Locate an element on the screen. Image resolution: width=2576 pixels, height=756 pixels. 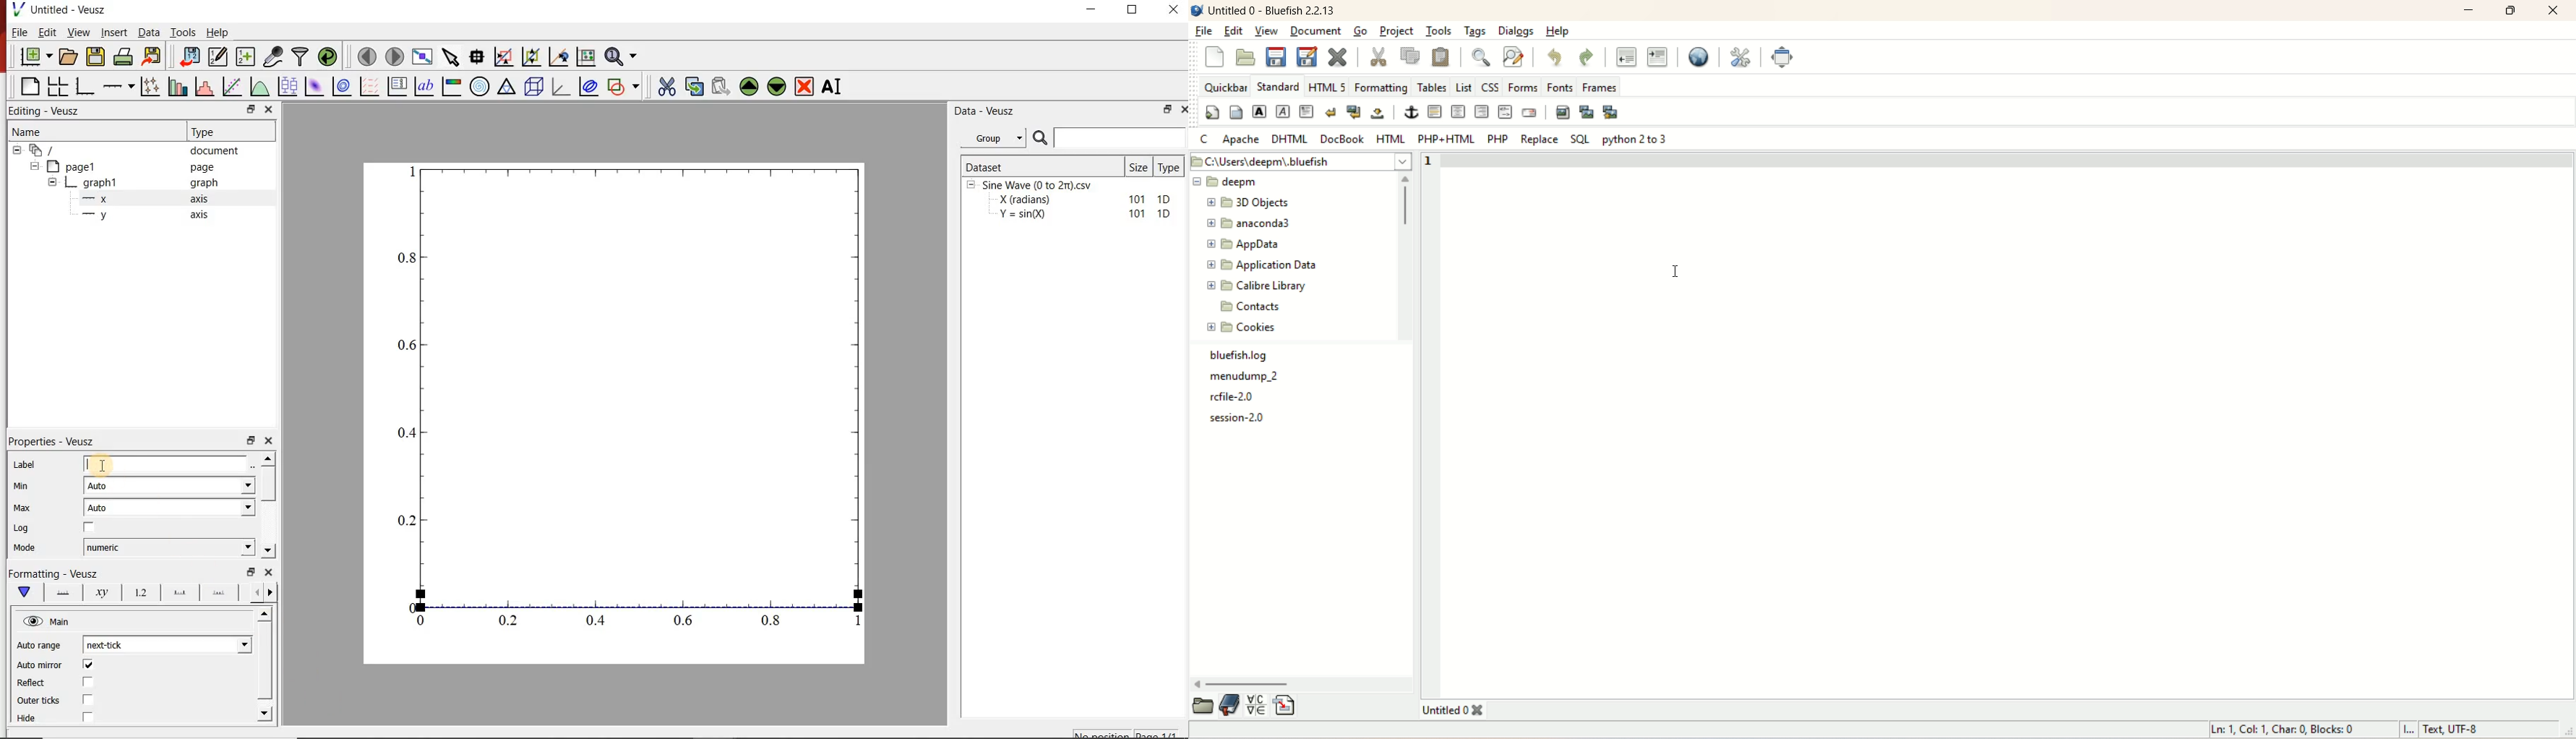
HTML is located at coordinates (1391, 139).